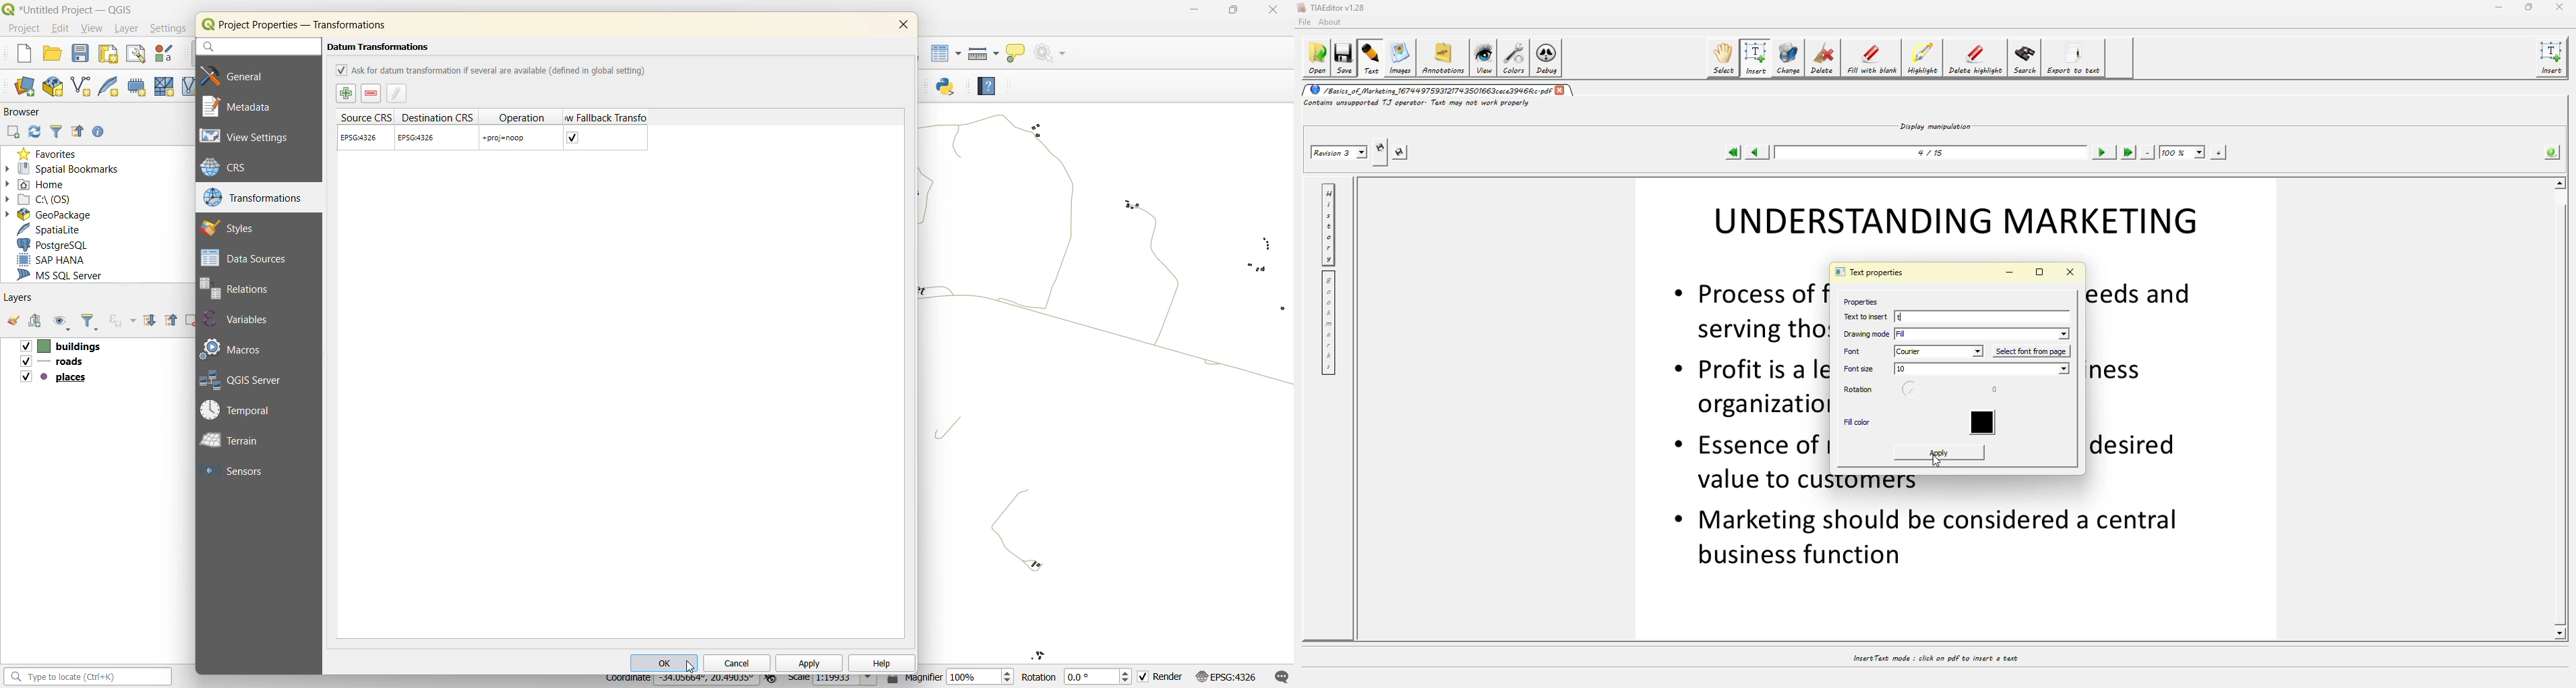 The height and width of the screenshot is (700, 2576). I want to click on ok, so click(665, 662).